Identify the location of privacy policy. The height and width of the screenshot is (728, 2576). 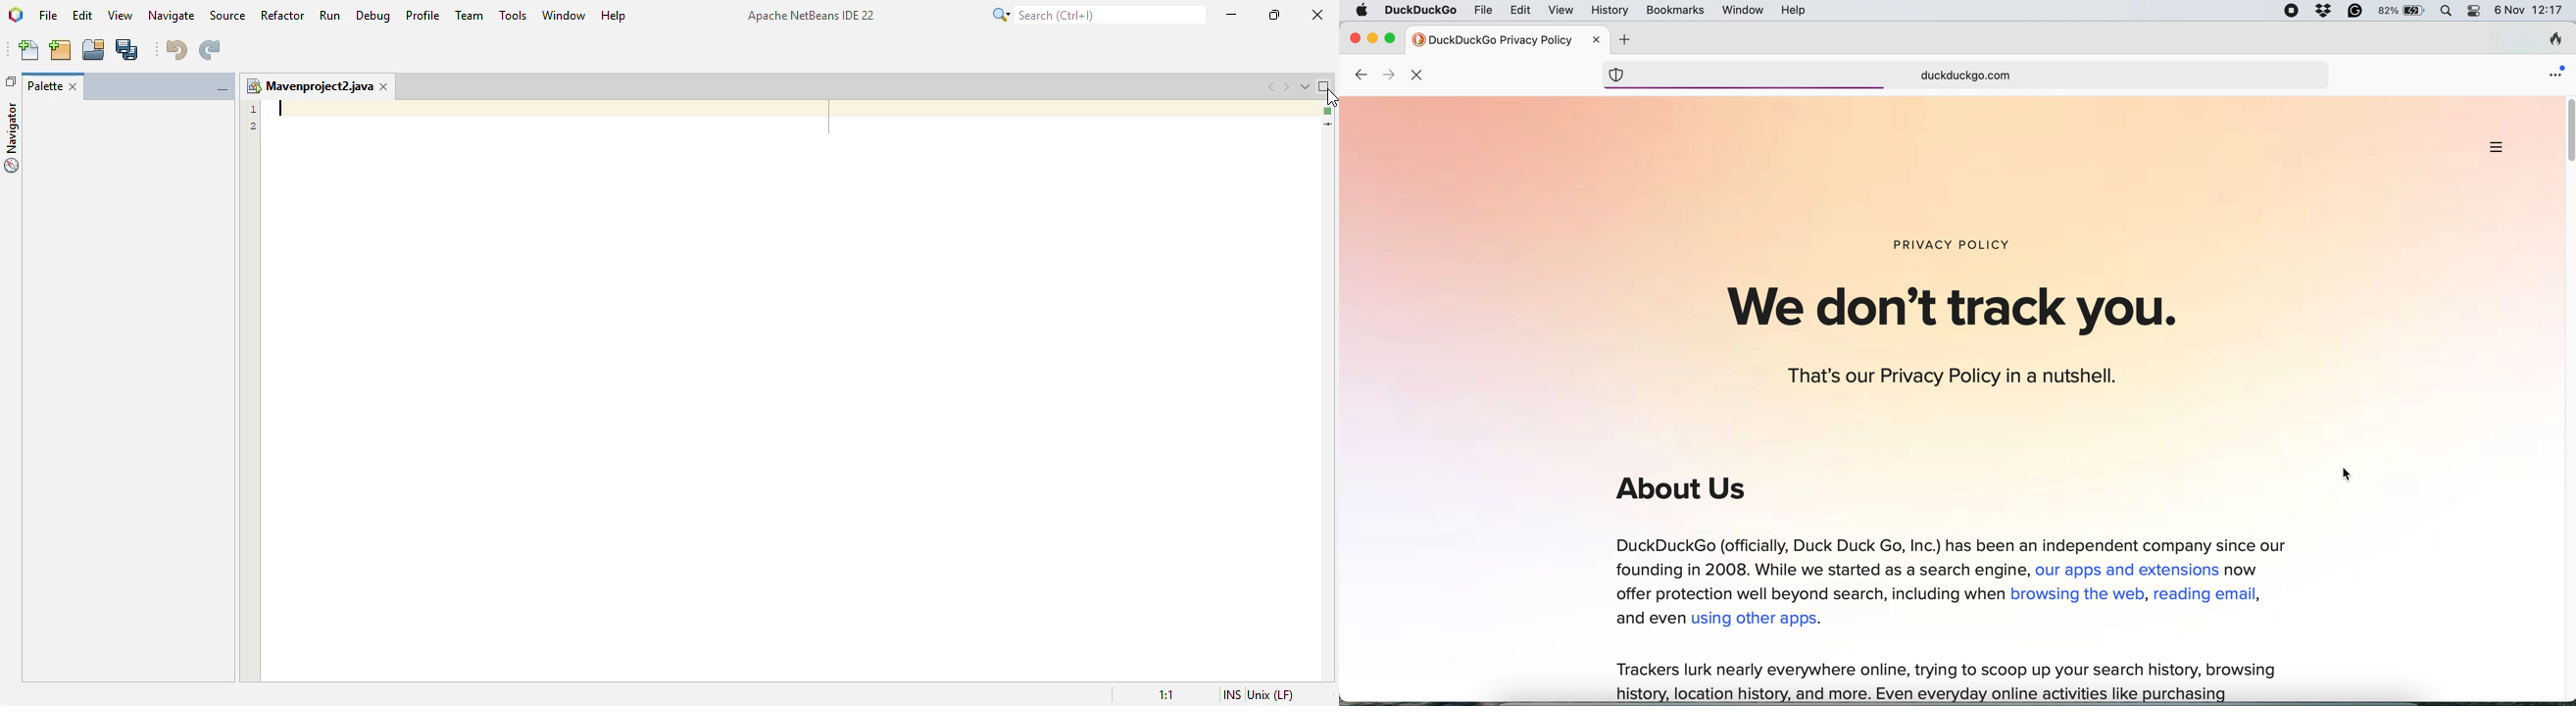
(1961, 244).